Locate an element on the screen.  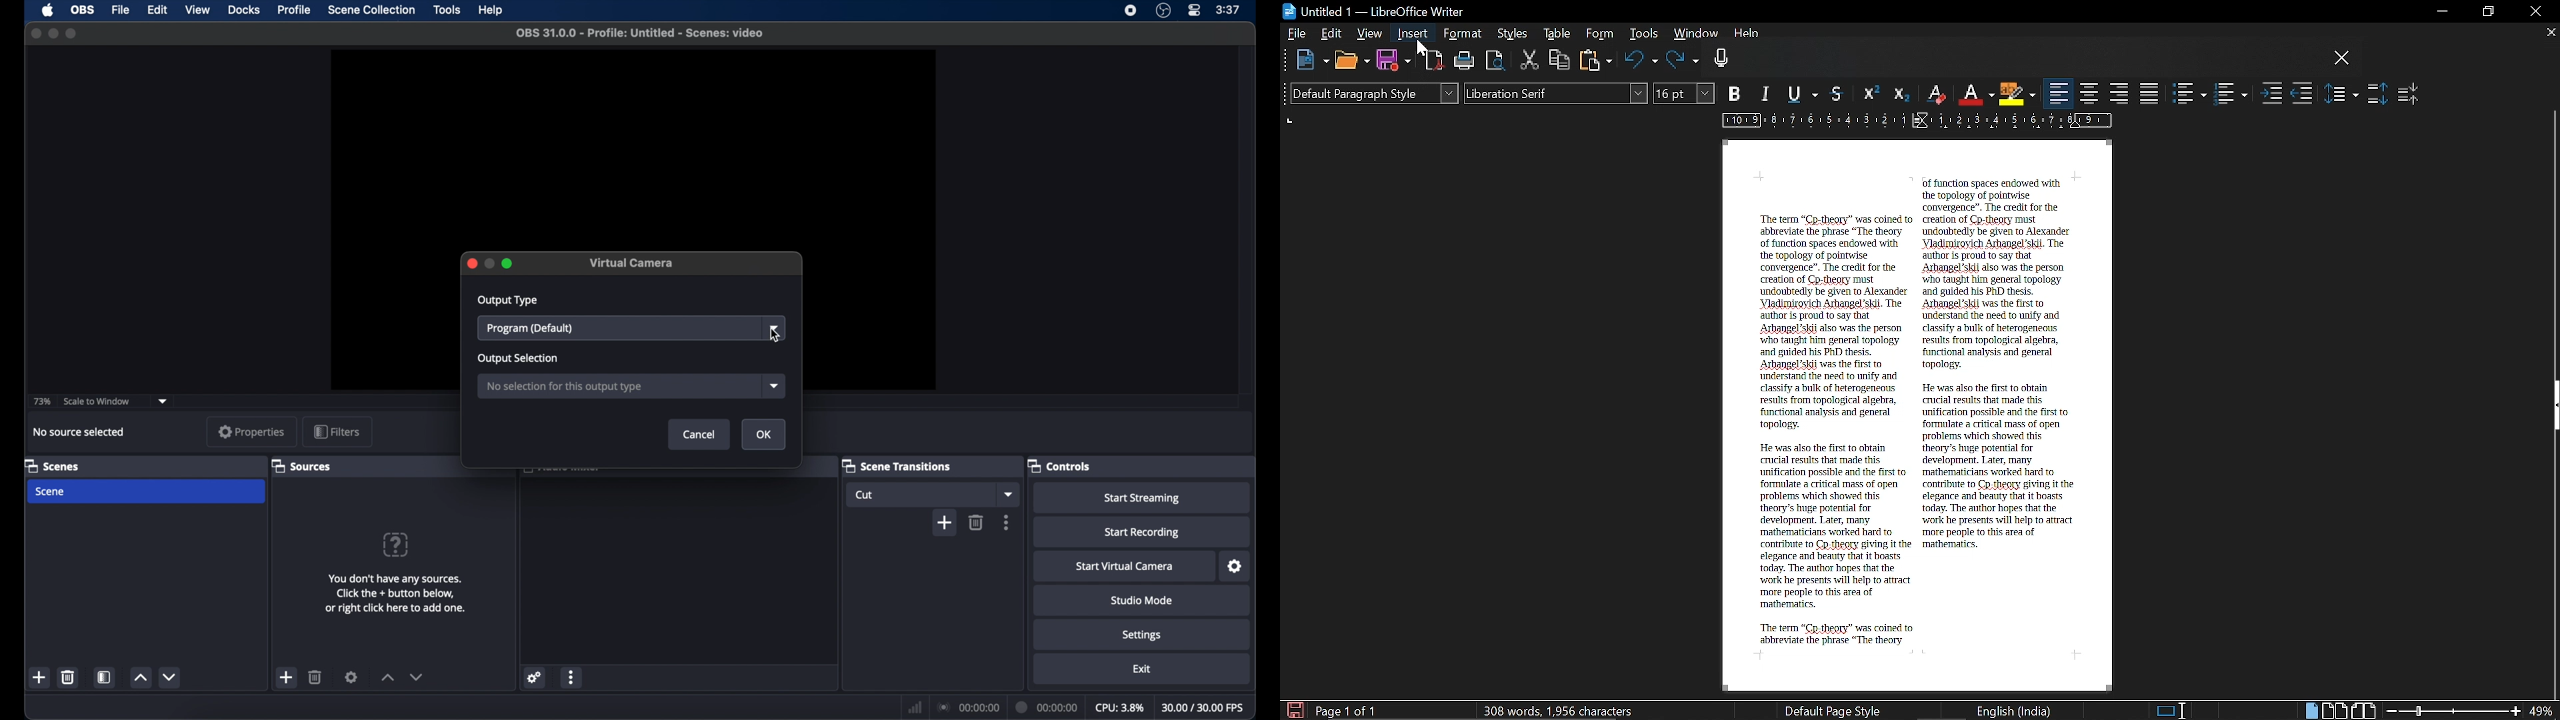
edit is located at coordinates (157, 9).